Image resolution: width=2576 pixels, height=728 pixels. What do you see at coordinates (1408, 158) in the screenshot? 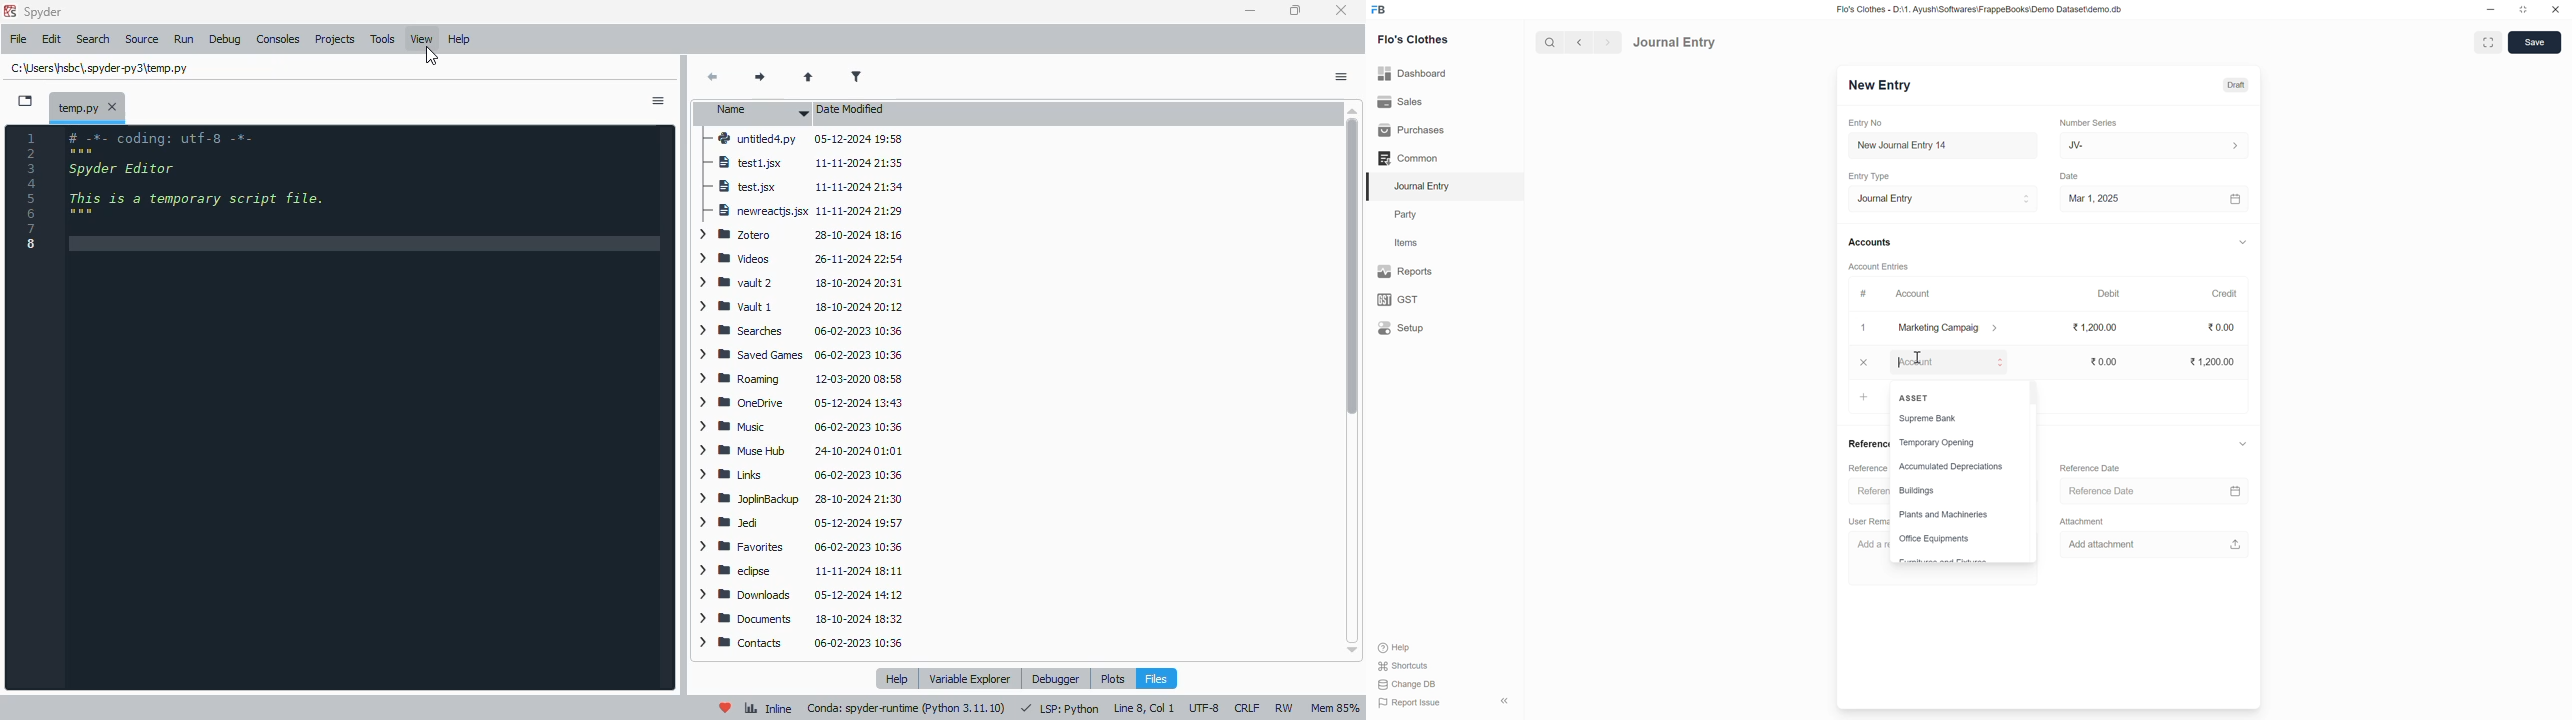
I see `Common` at bounding box center [1408, 158].